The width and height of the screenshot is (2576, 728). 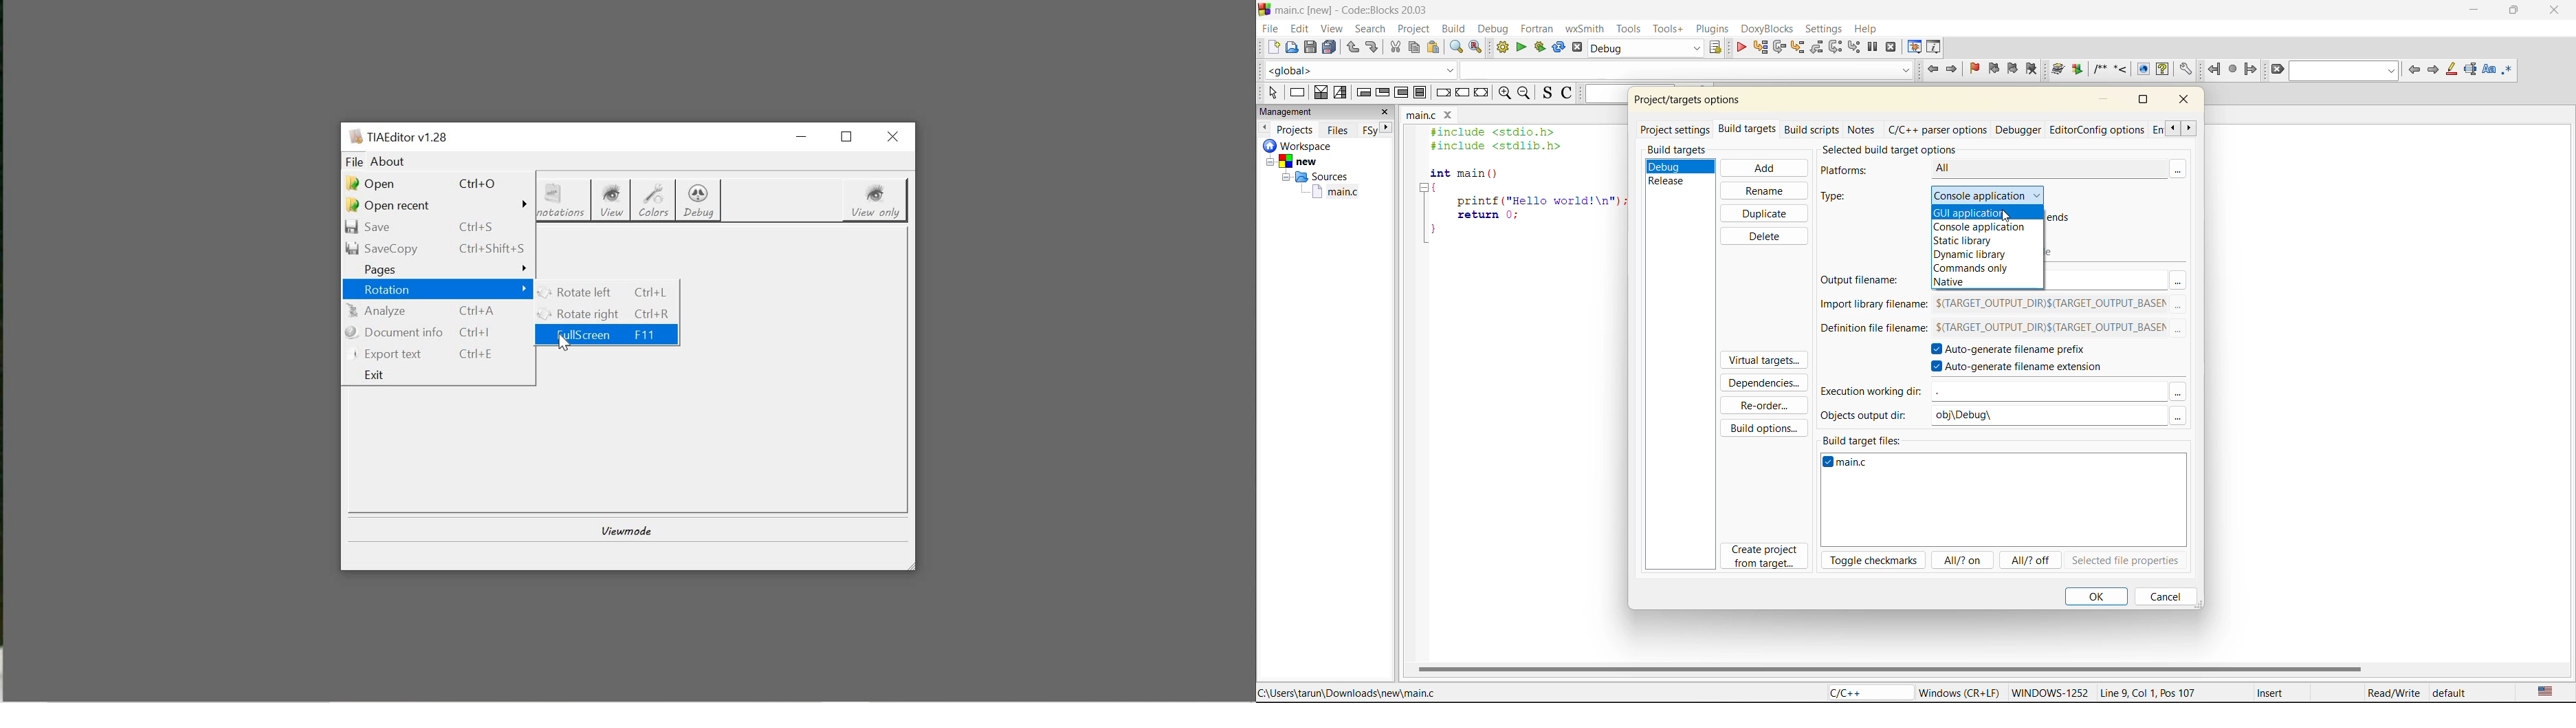 What do you see at coordinates (1768, 429) in the screenshot?
I see `build options` at bounding box center [1768, 429].